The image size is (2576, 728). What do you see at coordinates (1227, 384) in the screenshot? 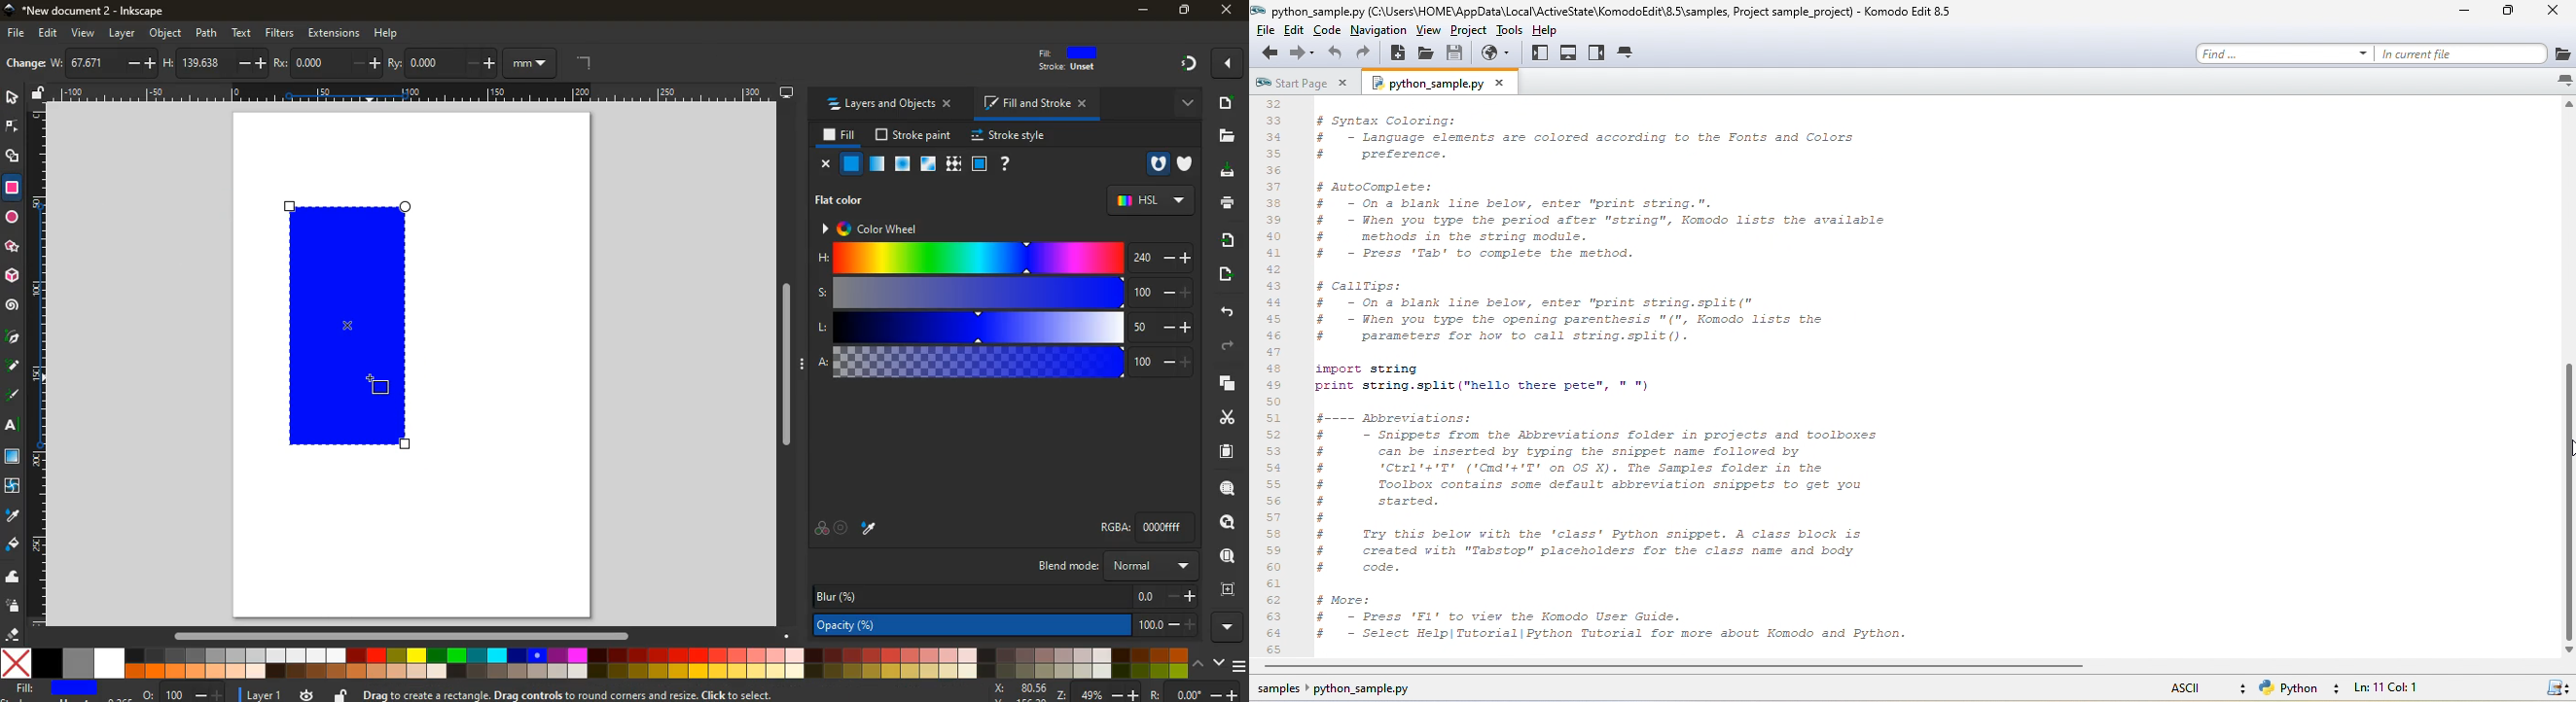
I see `layers` at bounding box center [1227, 384].